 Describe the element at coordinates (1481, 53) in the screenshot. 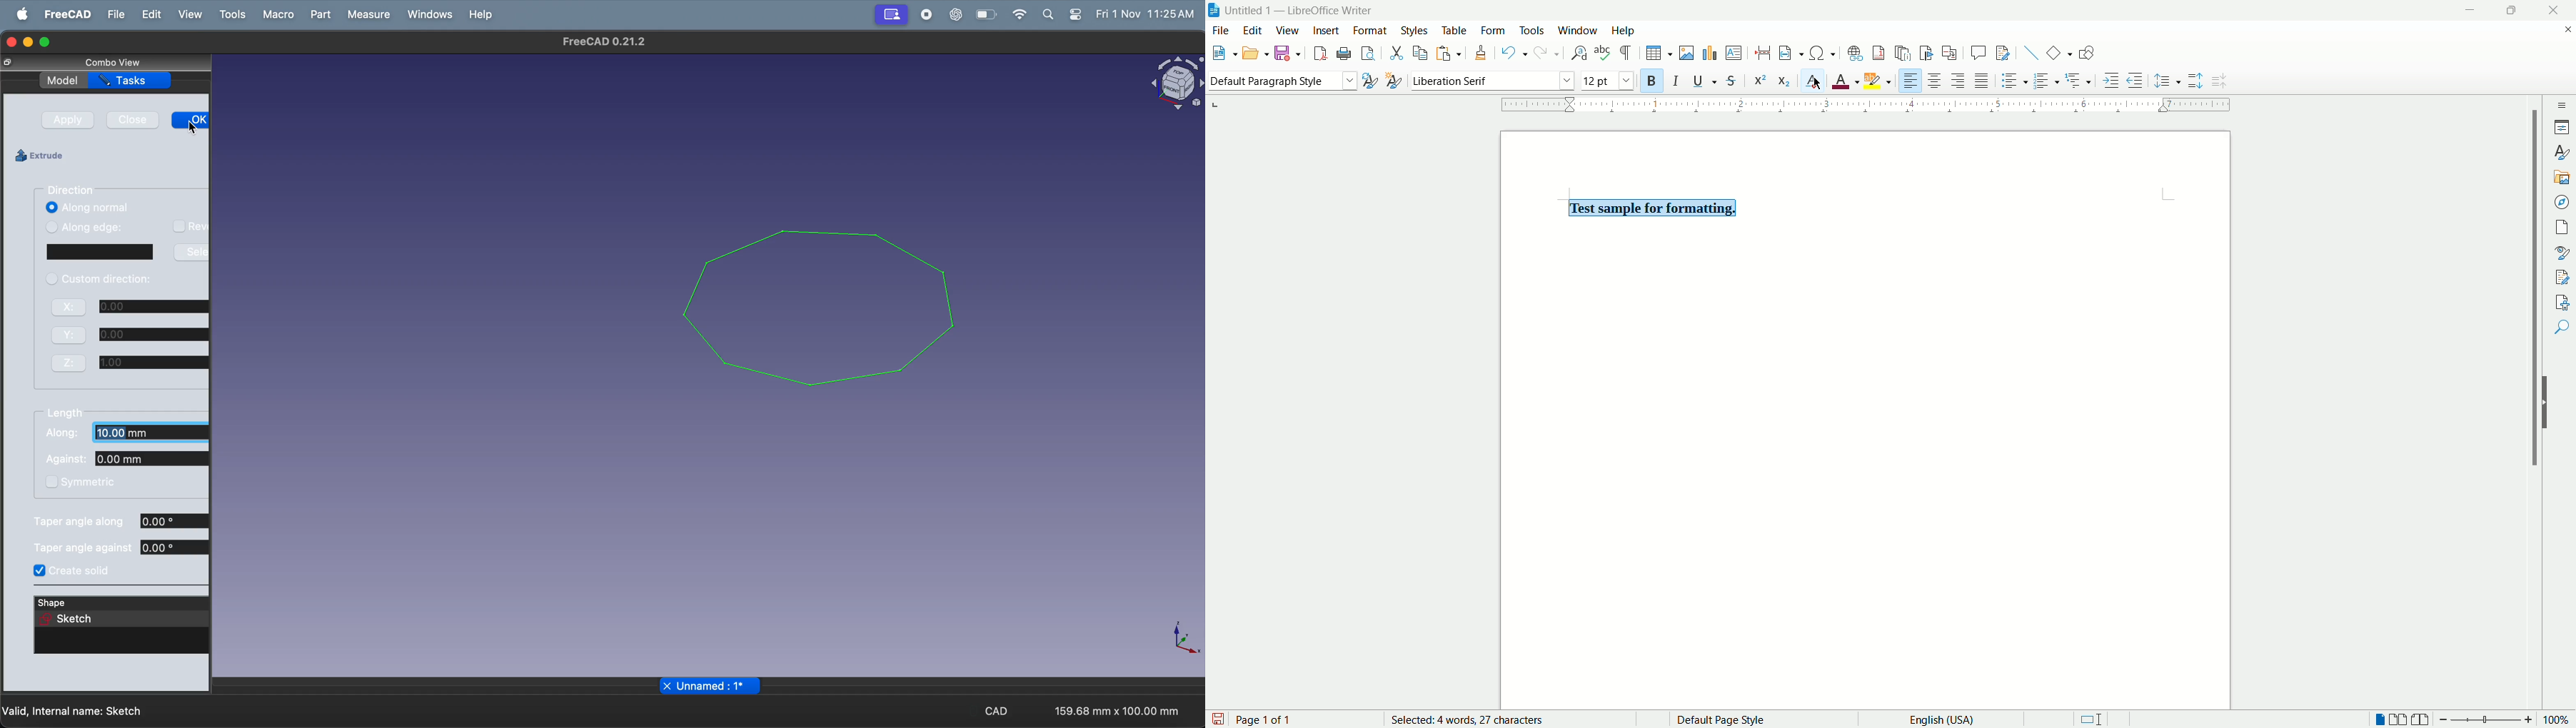

I see `formatting` at that location.